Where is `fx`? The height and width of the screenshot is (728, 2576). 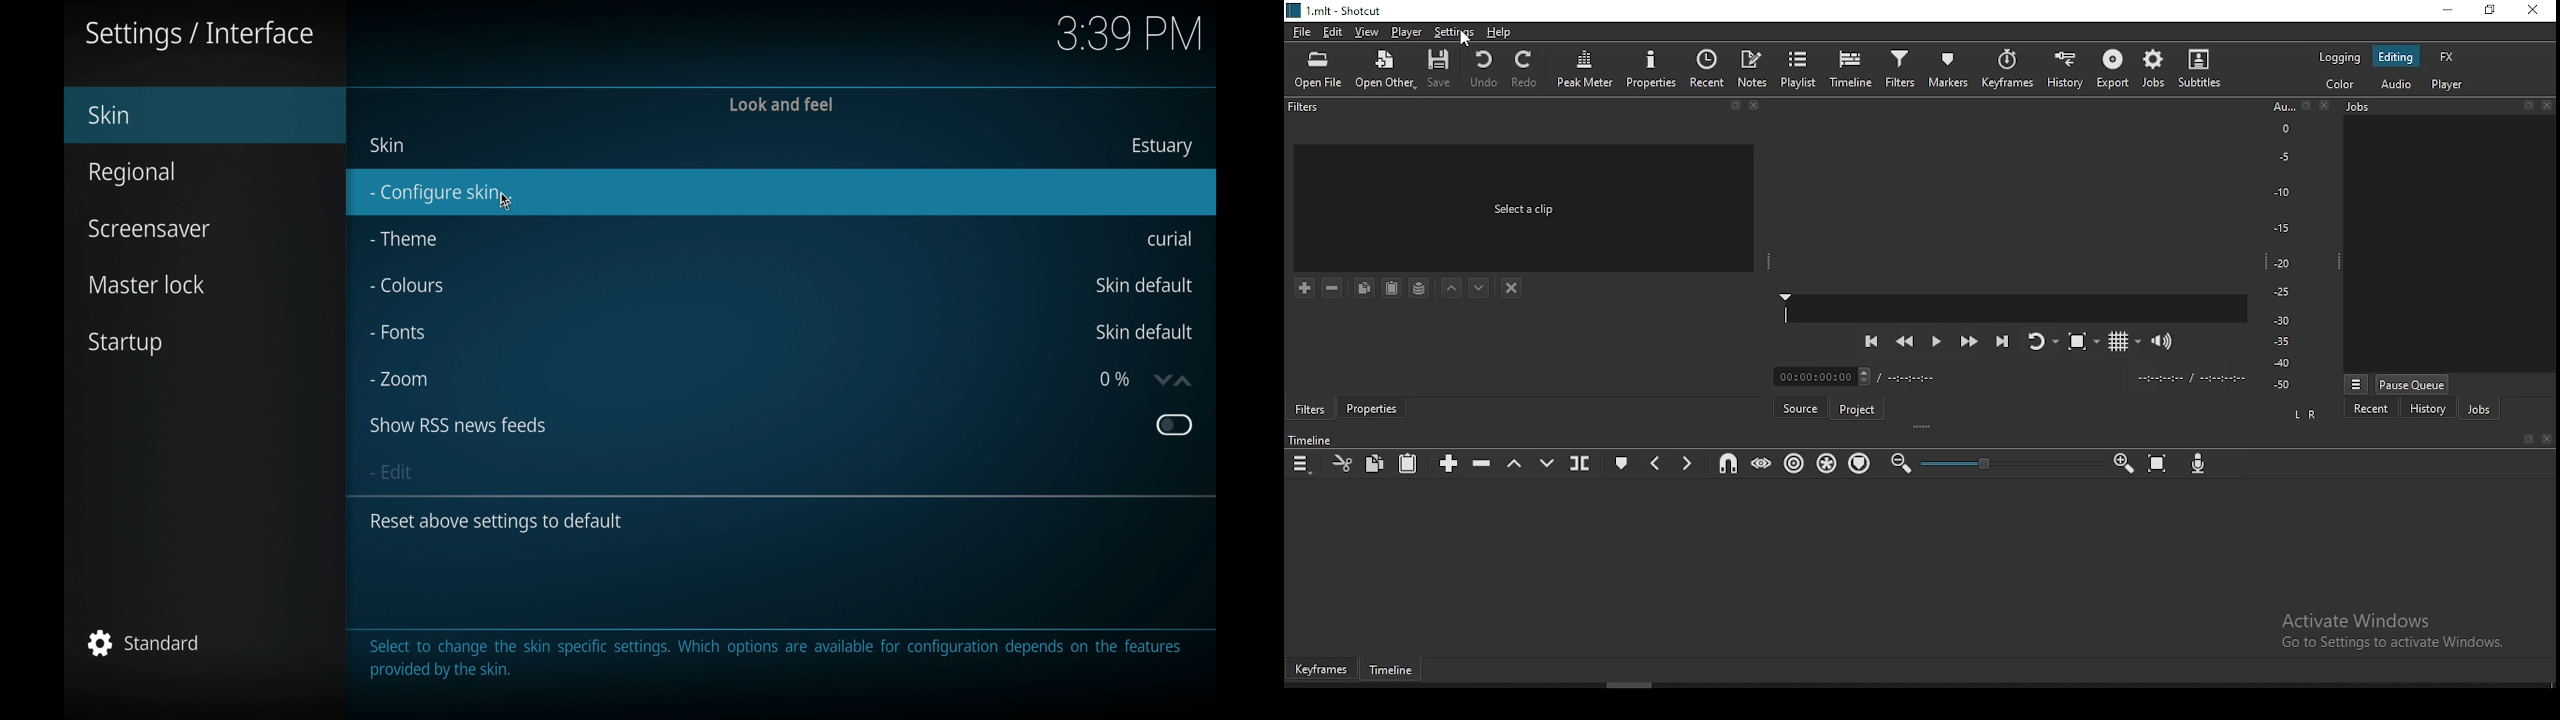 fx is located at coordinates (2447, 56).